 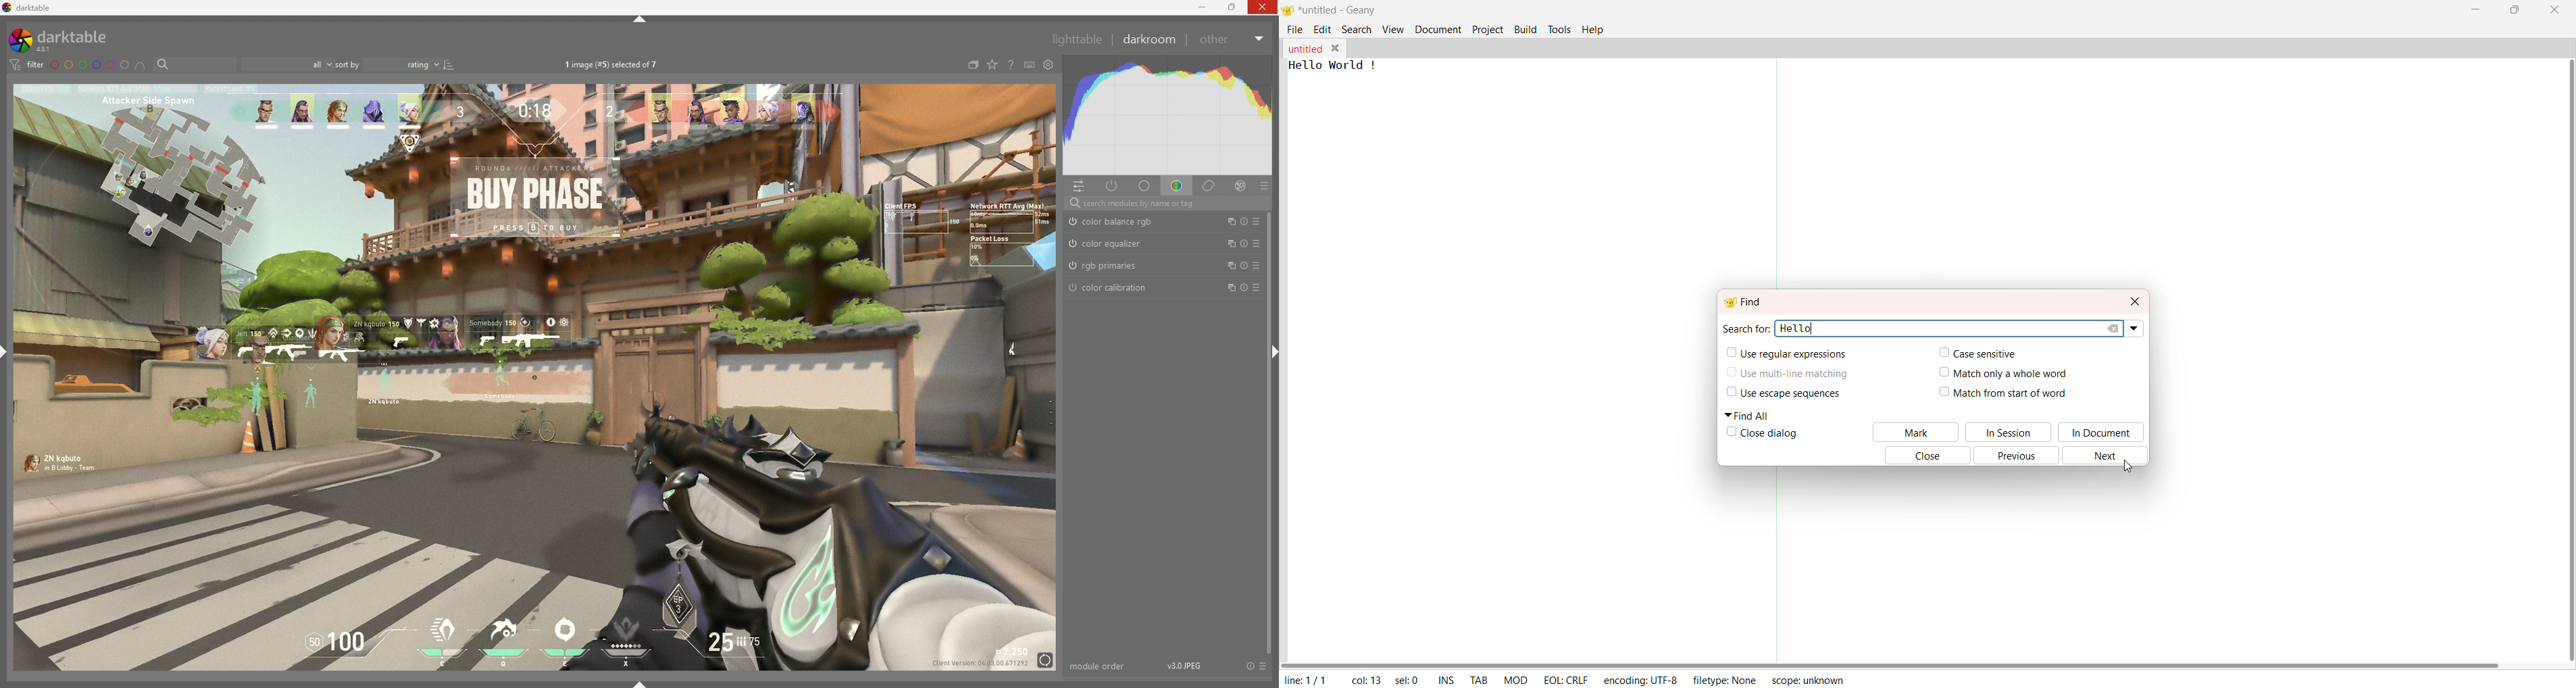 I want to click on color equalizer, so click(x=1109, y=243).